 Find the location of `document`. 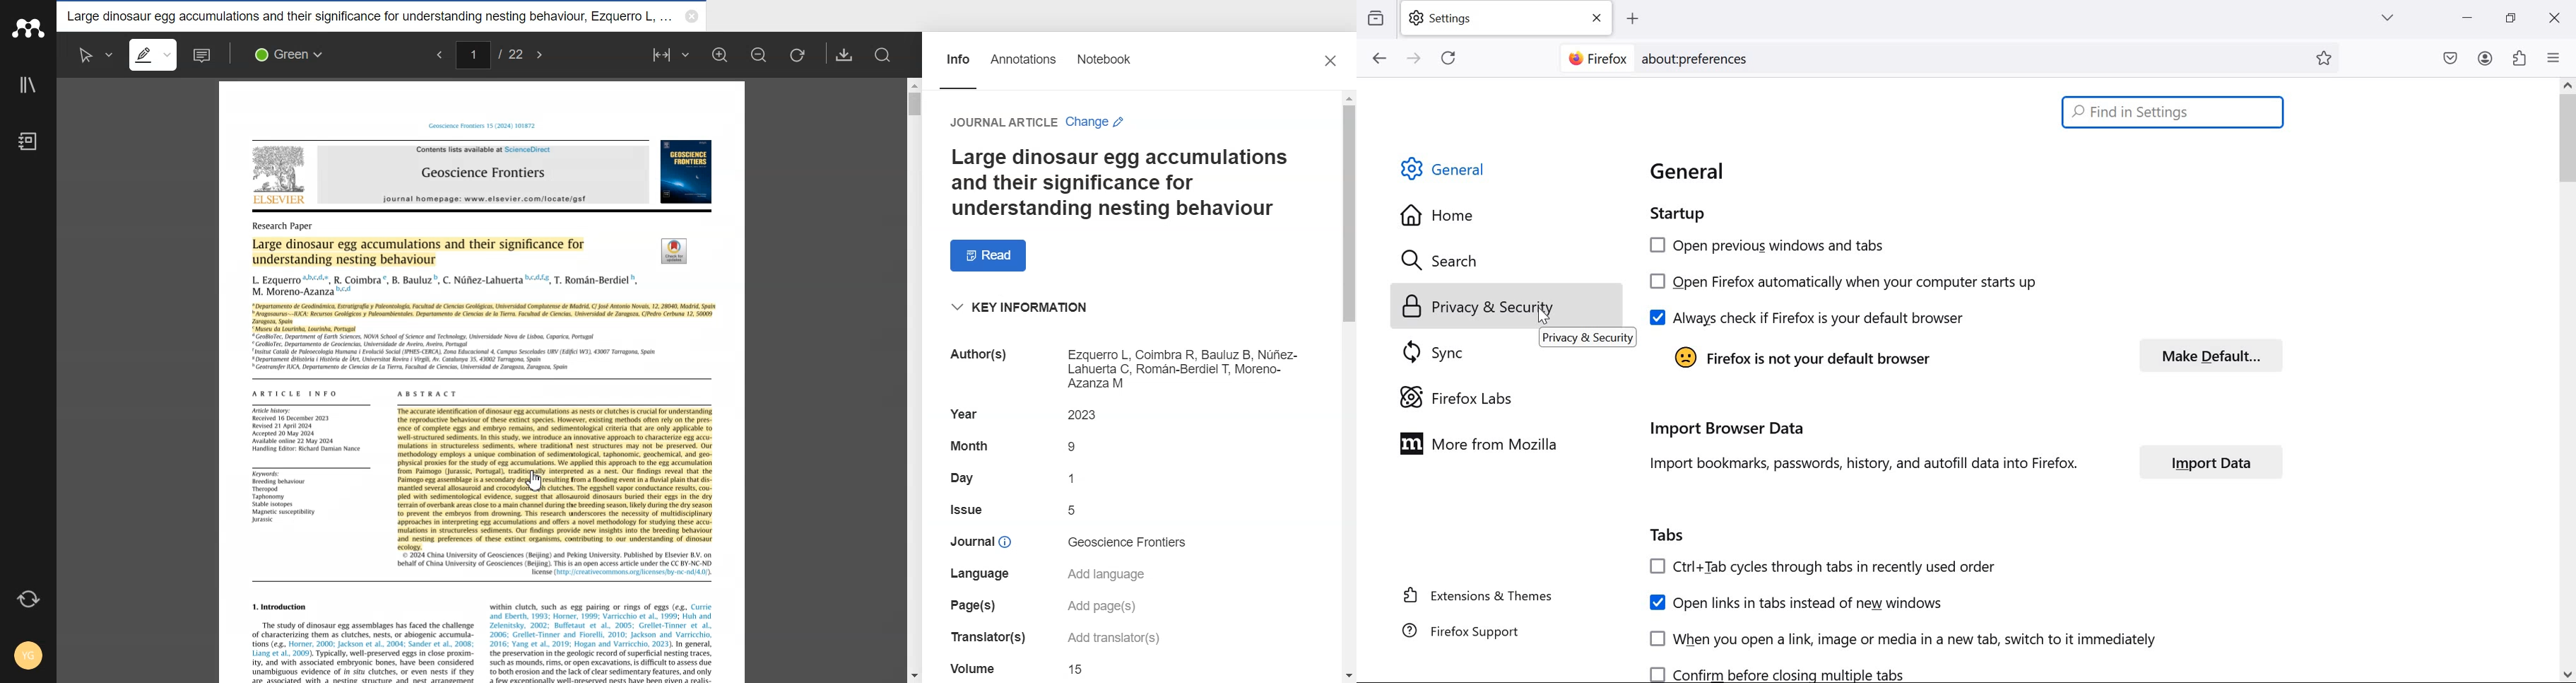

document is located at coordinates (483, 382).